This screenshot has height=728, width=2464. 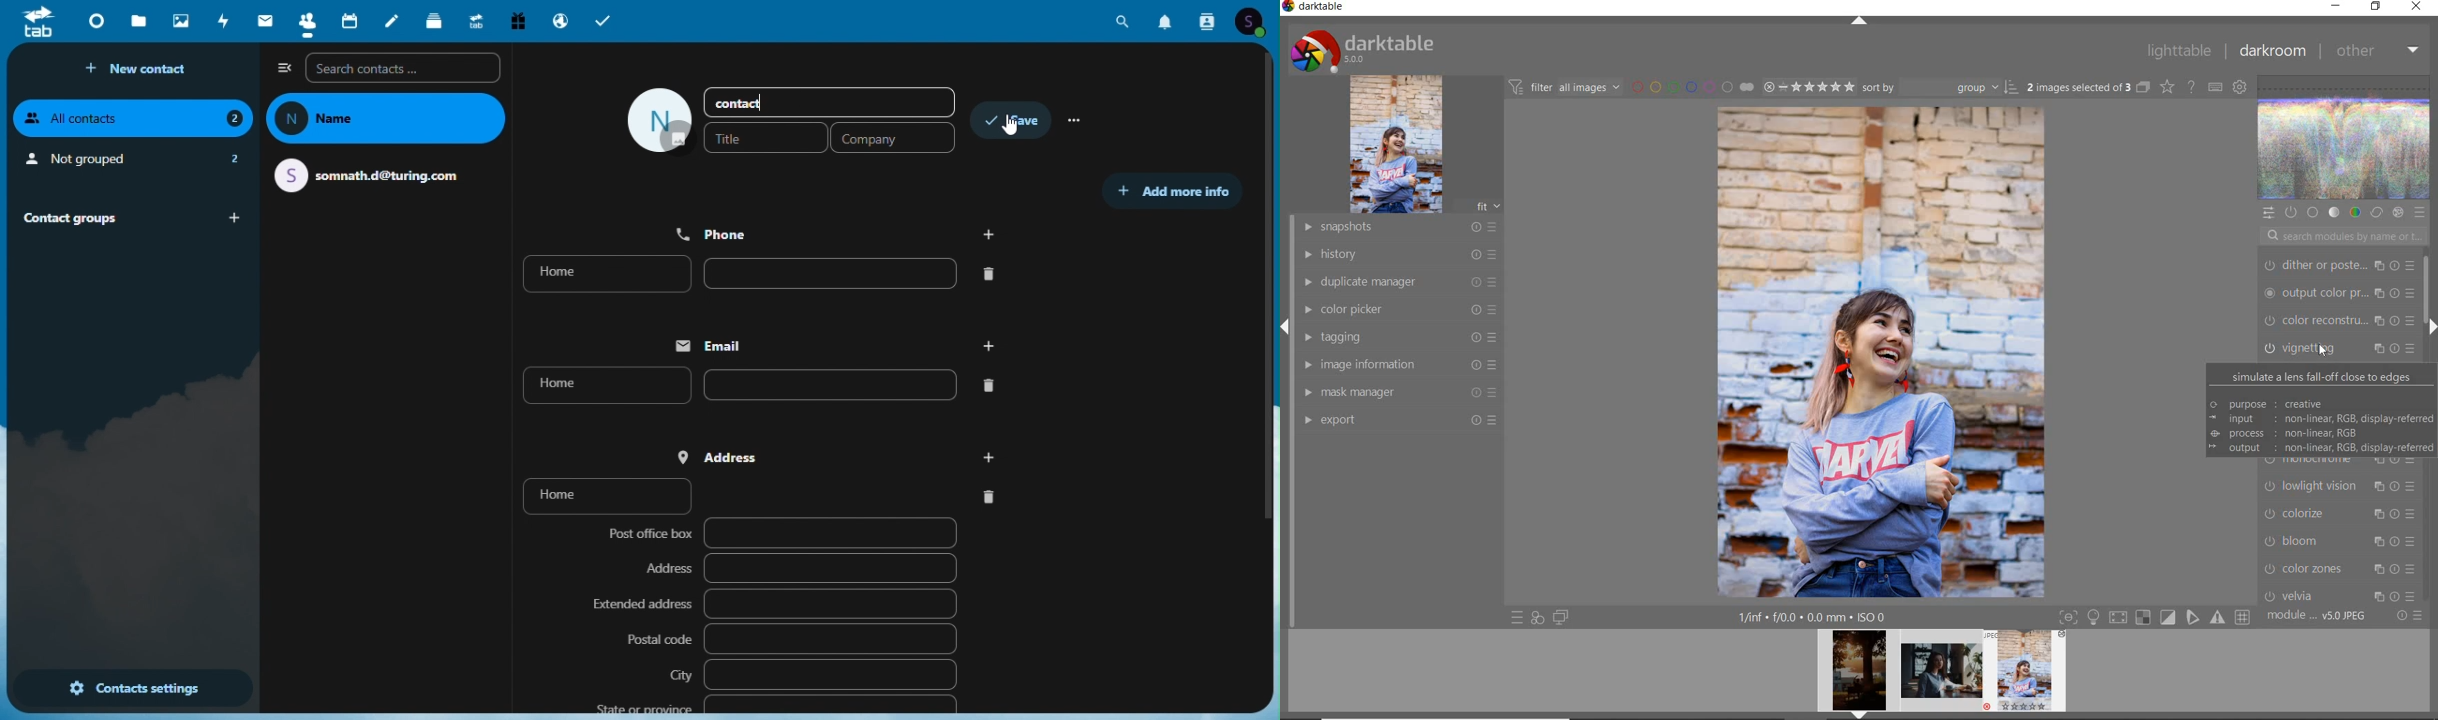 What do you see at coordinates (388, 119) in the screenshot?
I see `name` at bounding box center [388, 119].